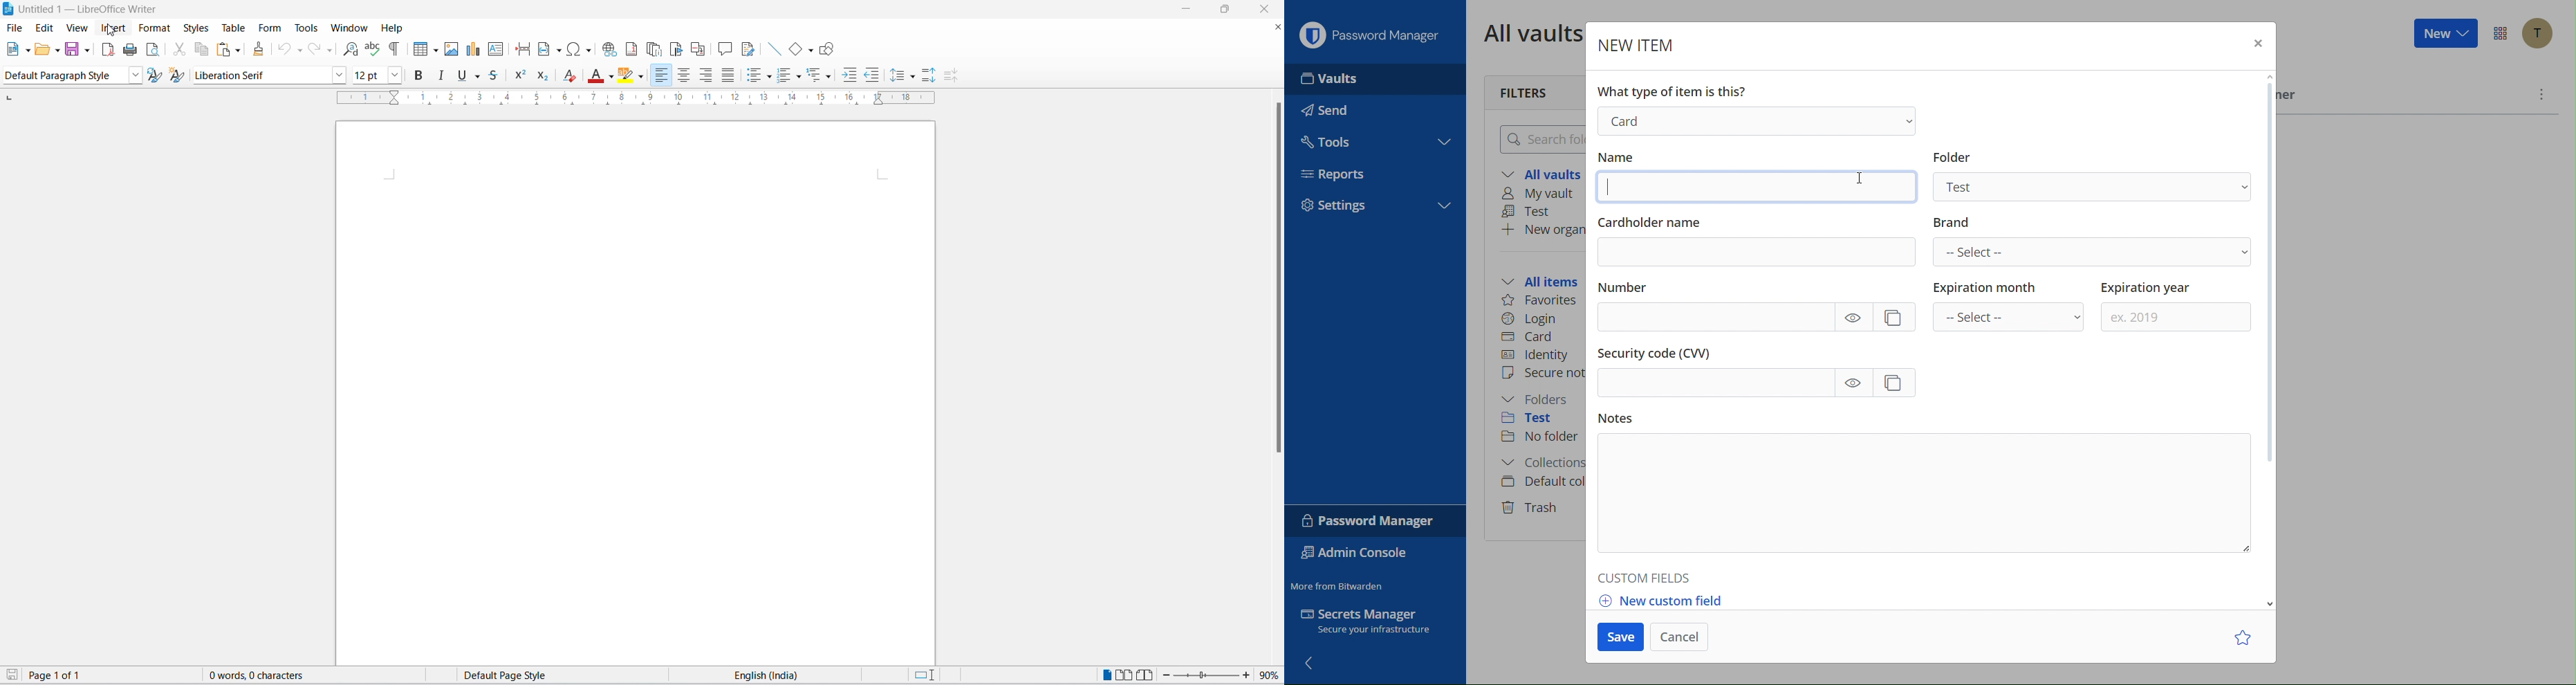 The height and width of the screenshot is (700, 2576). Describe the element at coordinates (2009, 306) in the screenshot. I see `Expiration month` at that location.